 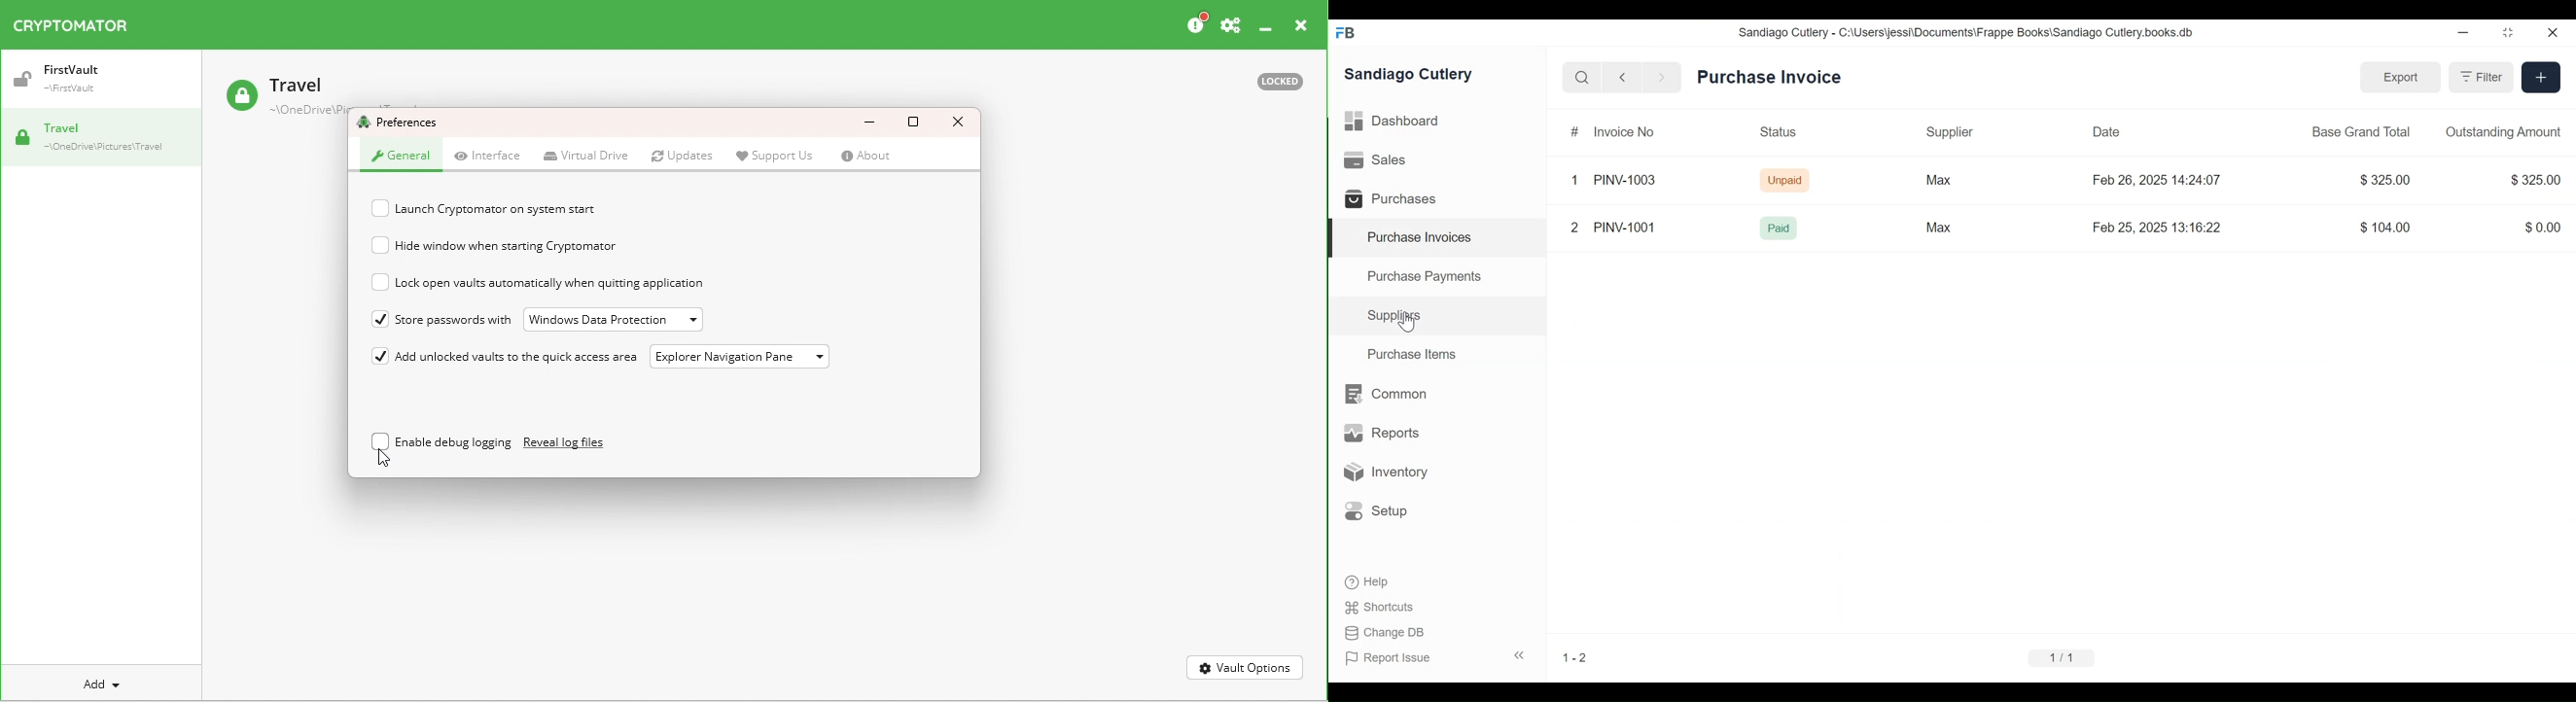 What do you see at coordinates (1788, 181) in the screenshot?
I see `Unpaid` at bounding box center [1788, 181].